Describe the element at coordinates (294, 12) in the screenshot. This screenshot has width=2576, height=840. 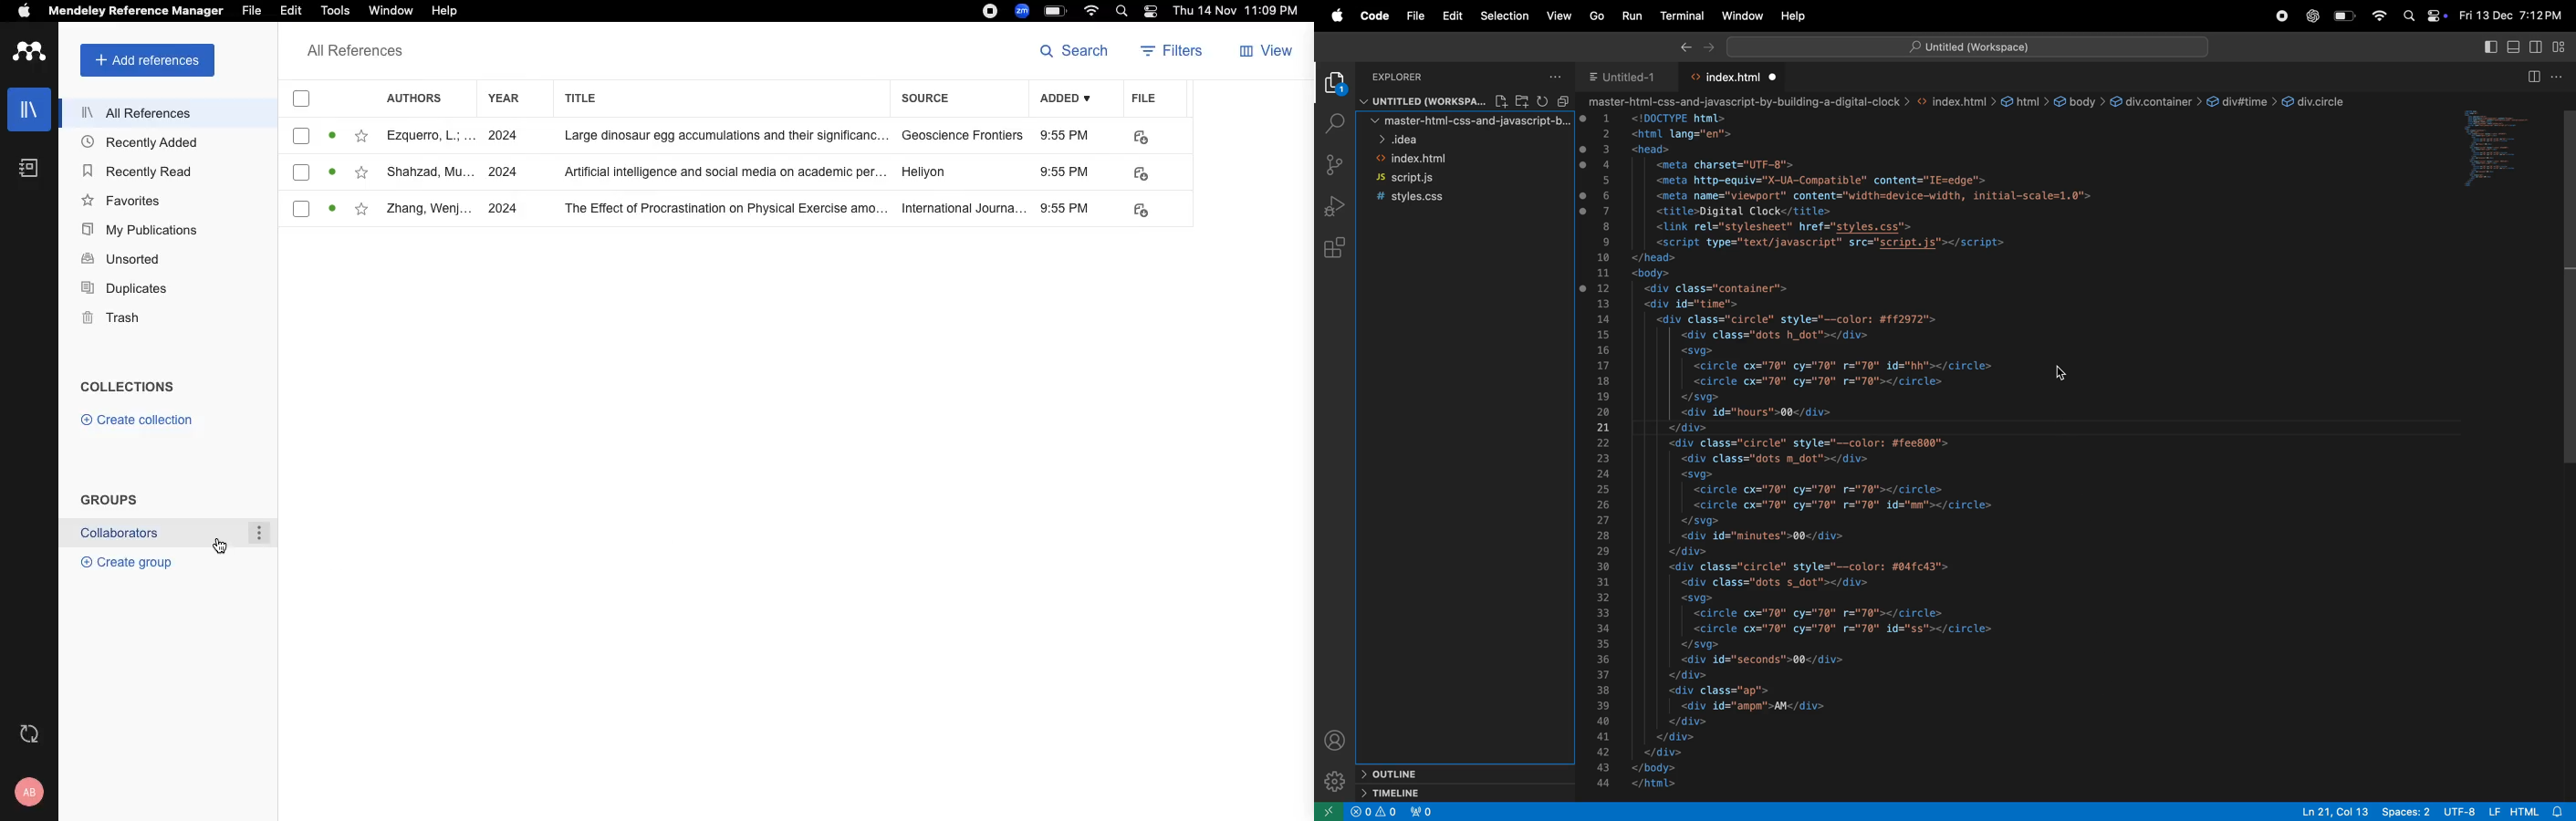
I see `Edit` at that location.